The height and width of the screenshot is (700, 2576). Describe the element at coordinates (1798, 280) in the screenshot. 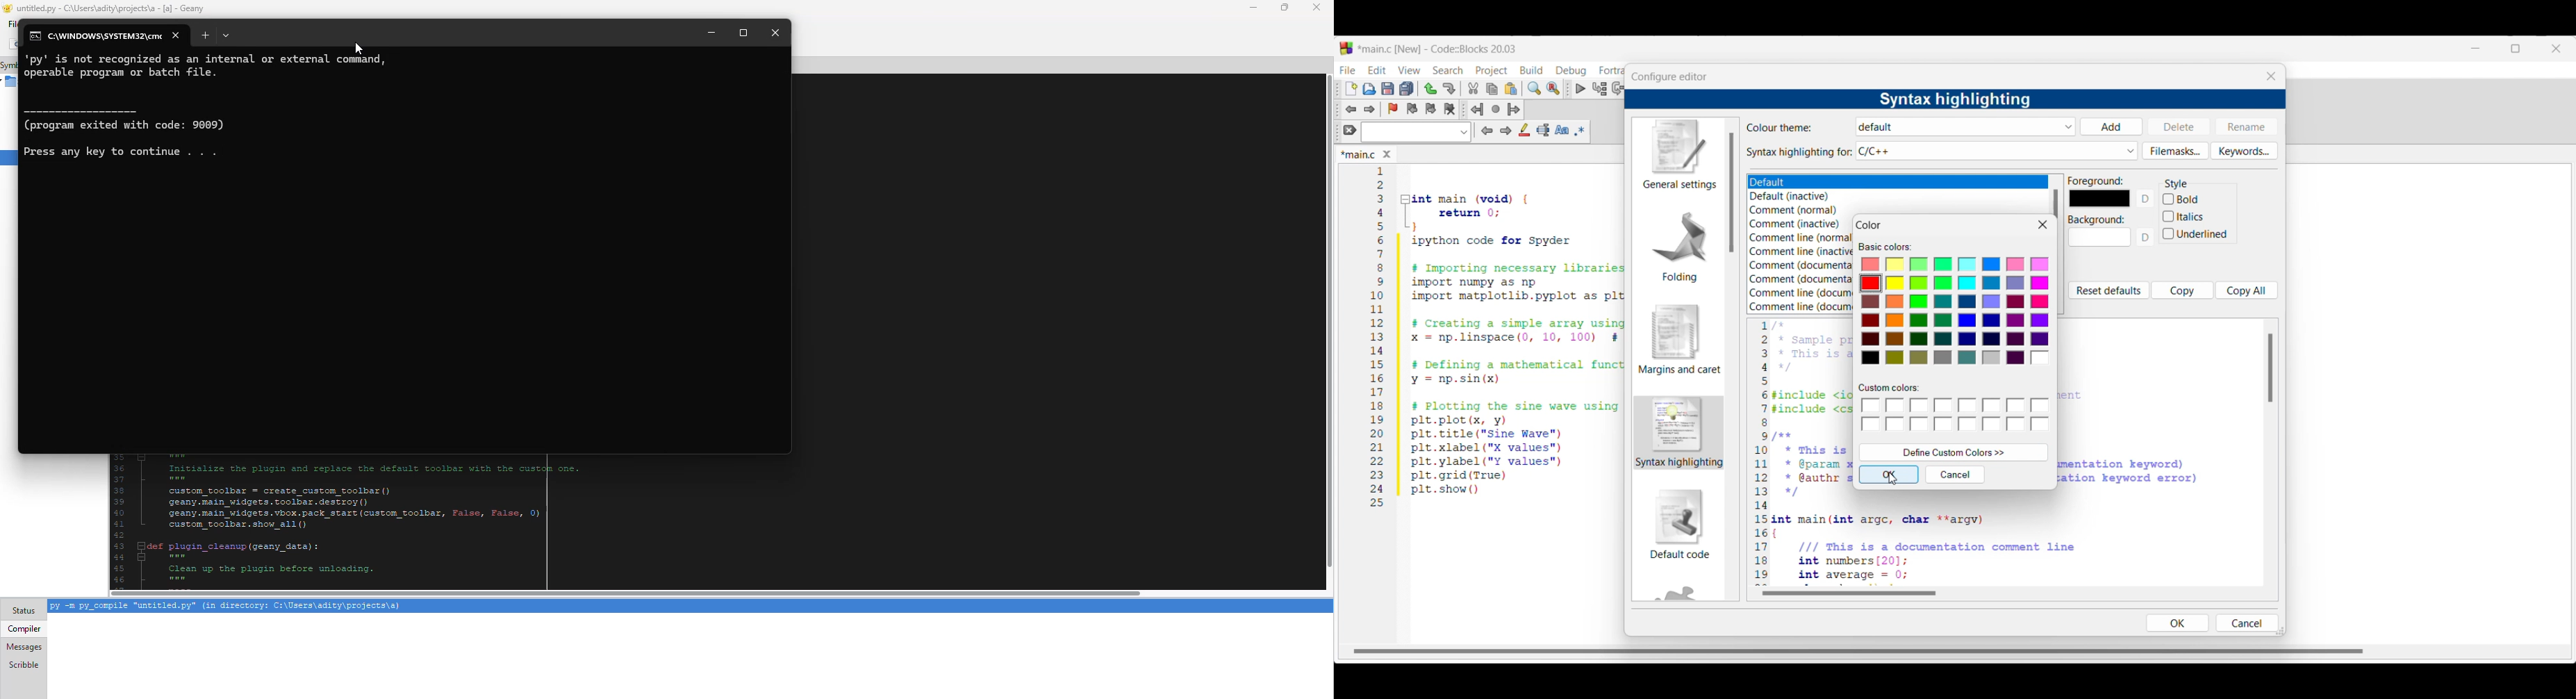

I see `Comment (documentation, inactive)` at that location.